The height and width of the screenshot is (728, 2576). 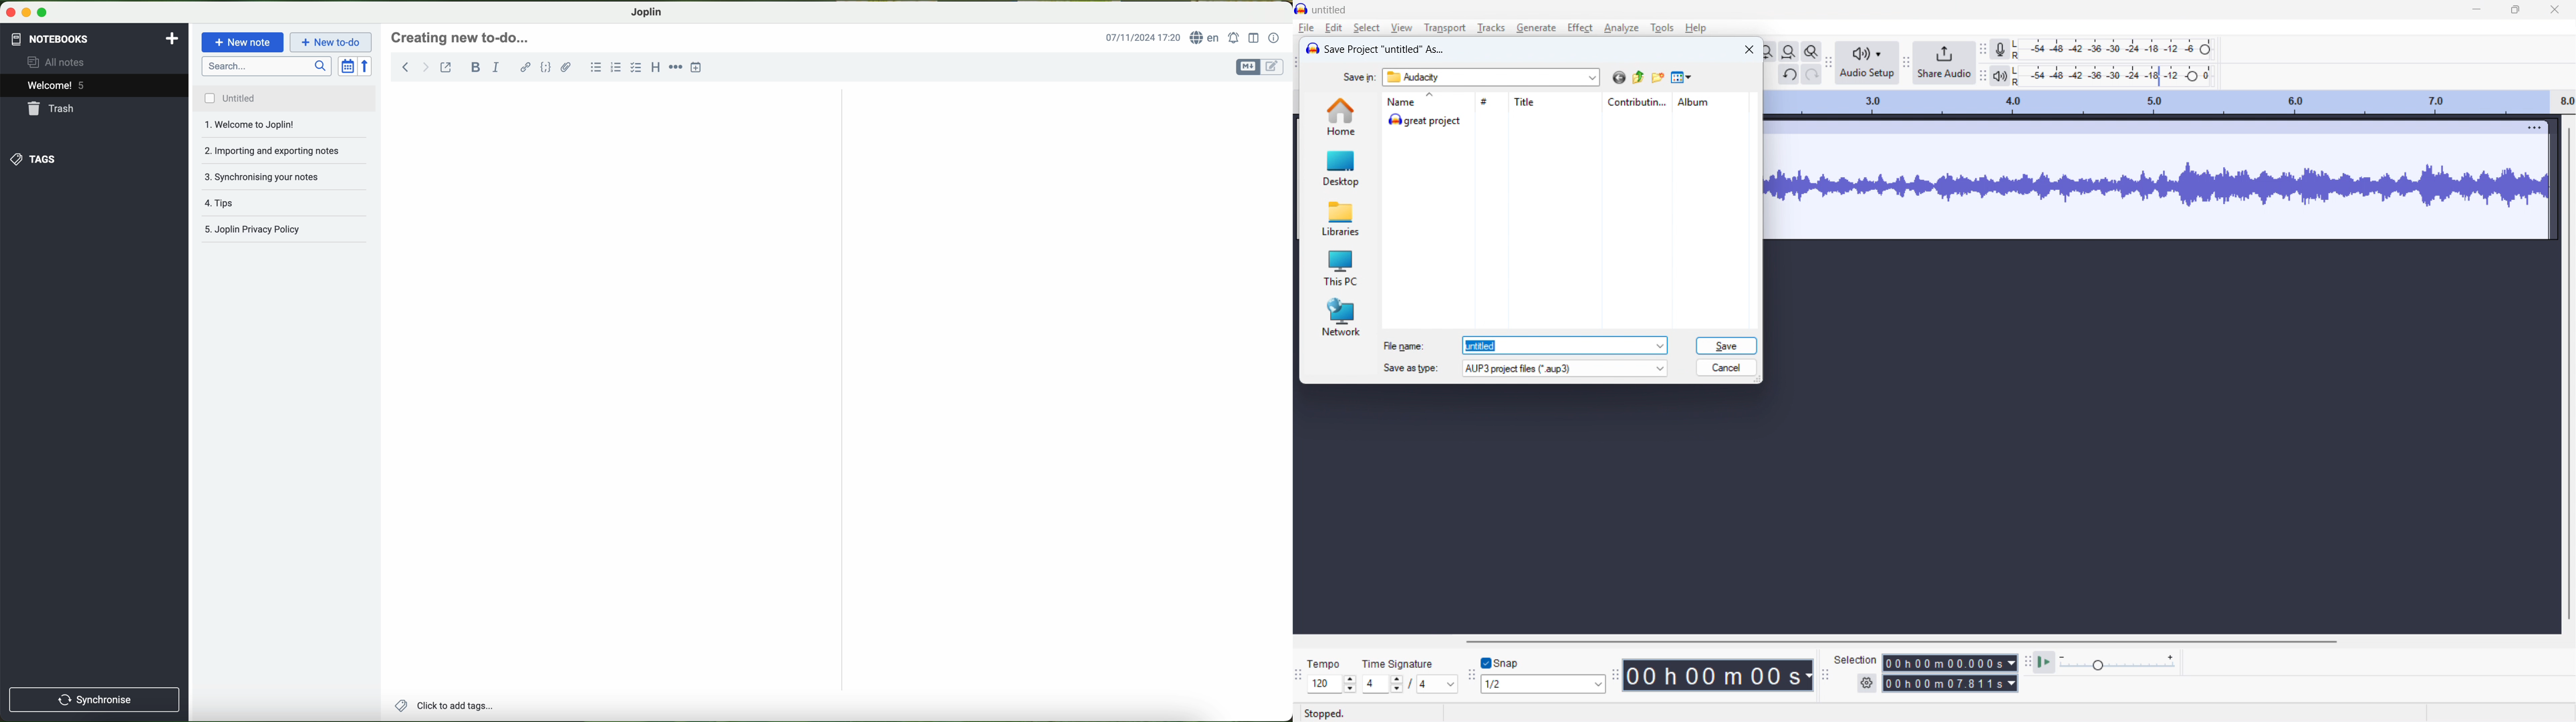 What do you see at coordinates (172, 37) in the screenshot?
I see `add` at bounding box center [172, 37].